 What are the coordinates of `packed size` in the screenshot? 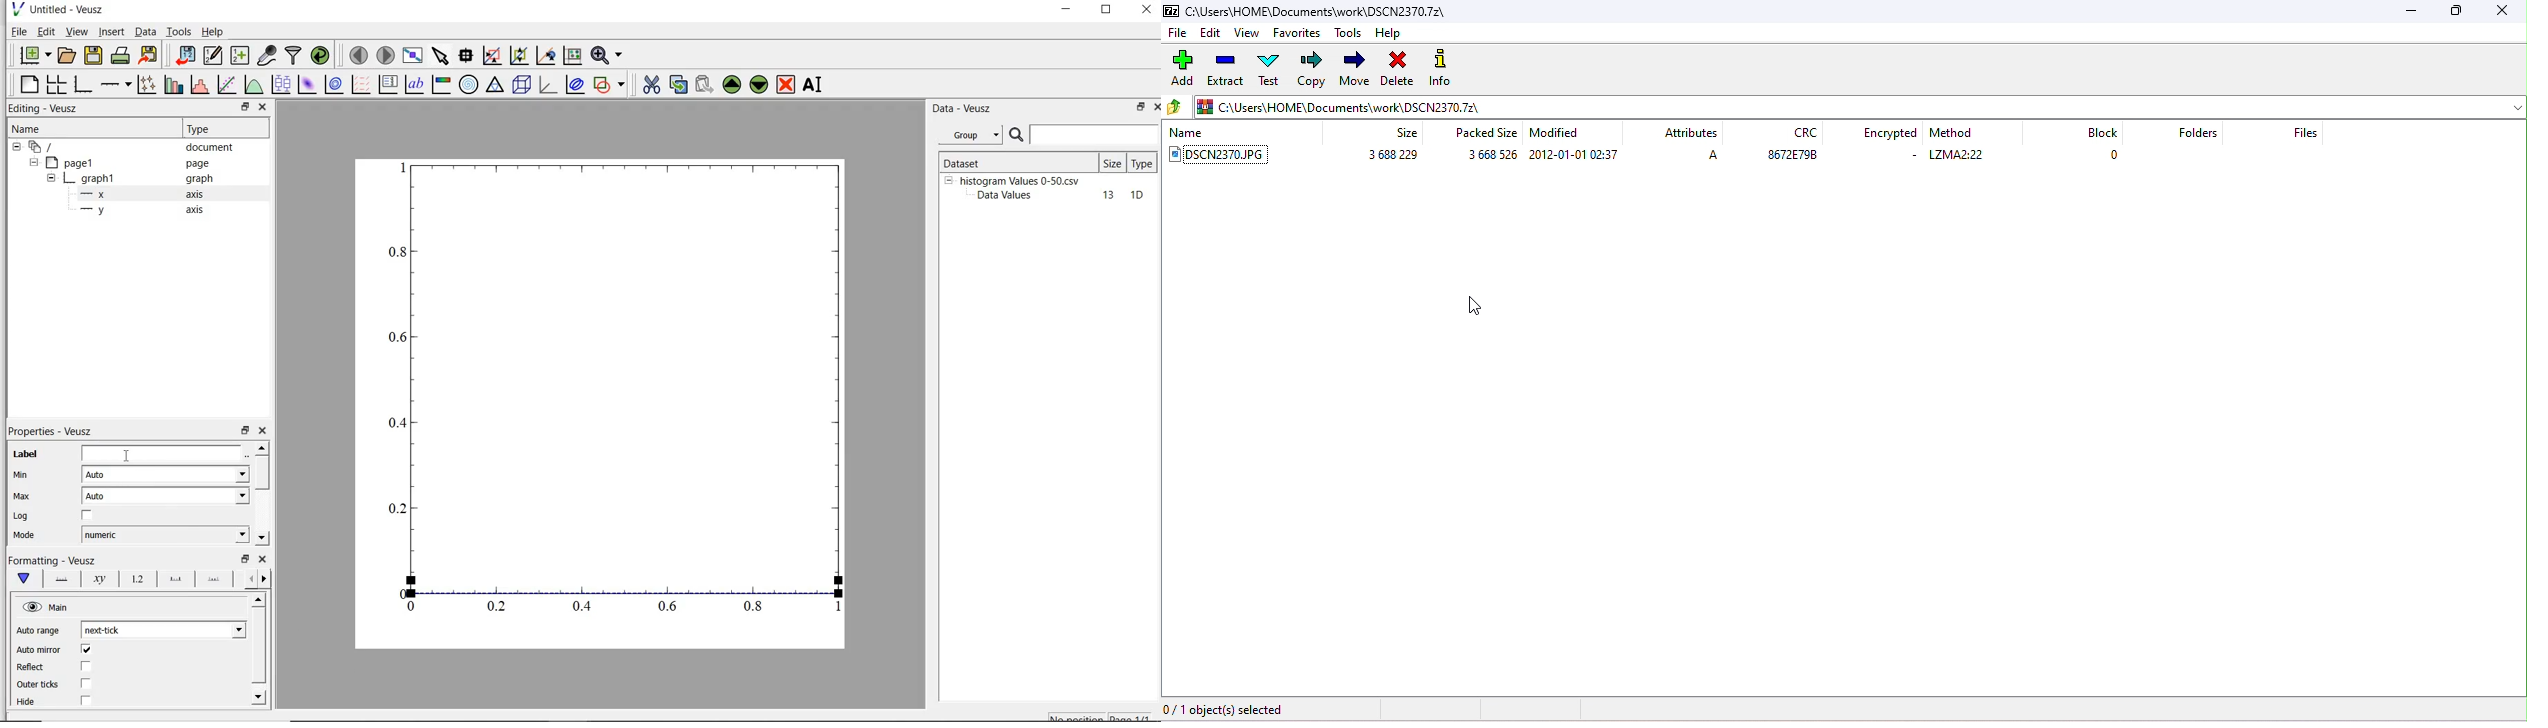 It's located at (1489, 129).